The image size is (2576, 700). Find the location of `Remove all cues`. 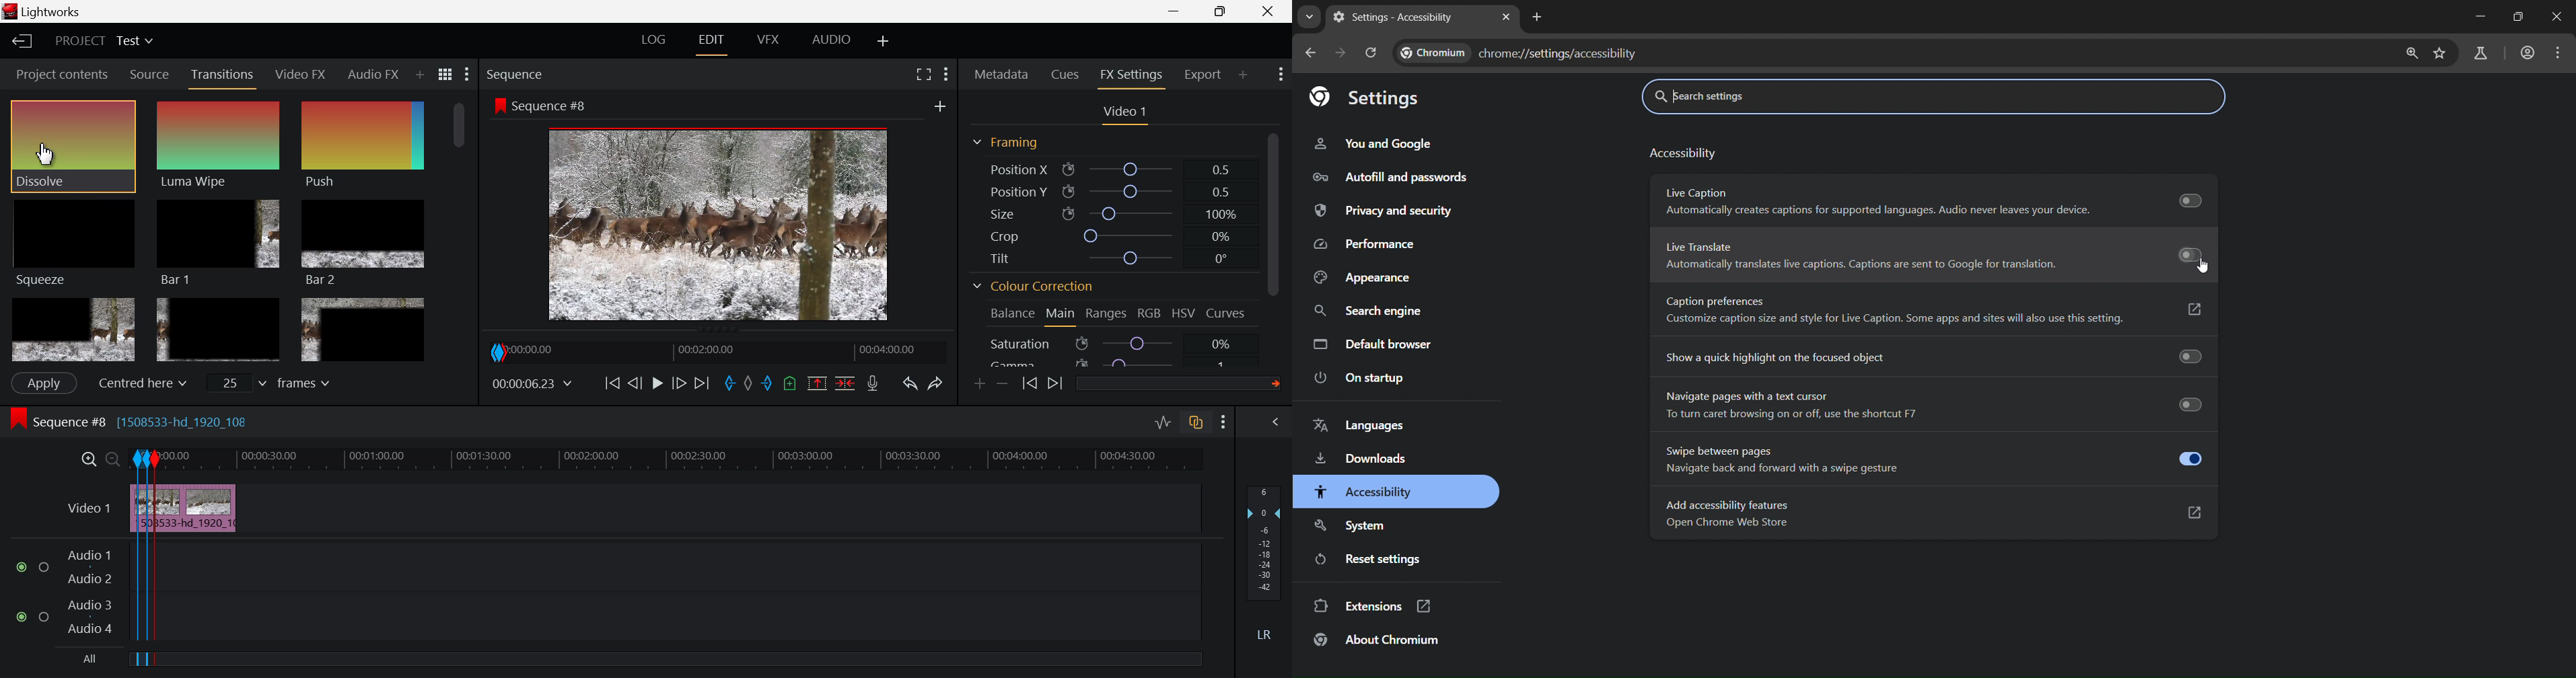

Remove all cues is located at coordinates (788, 383).